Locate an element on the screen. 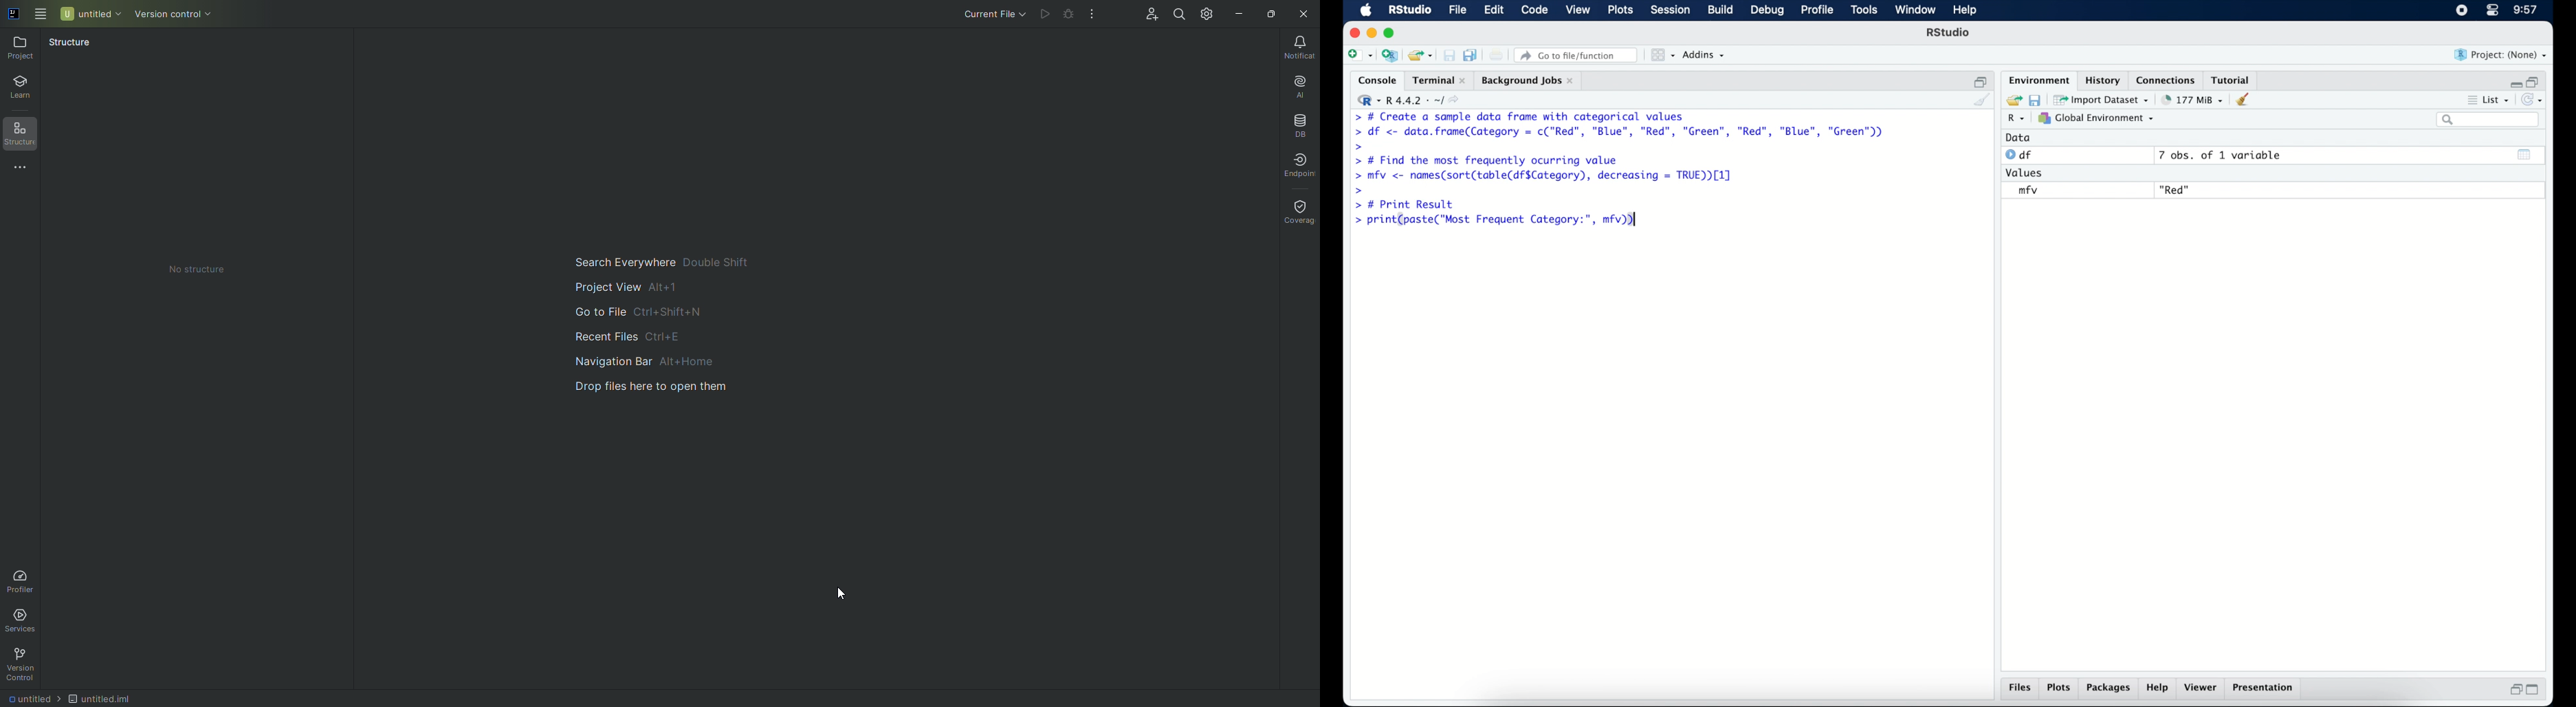 The width and height of the screenshot is (2576, 728). clear console is located at coordinates (1983, 100).